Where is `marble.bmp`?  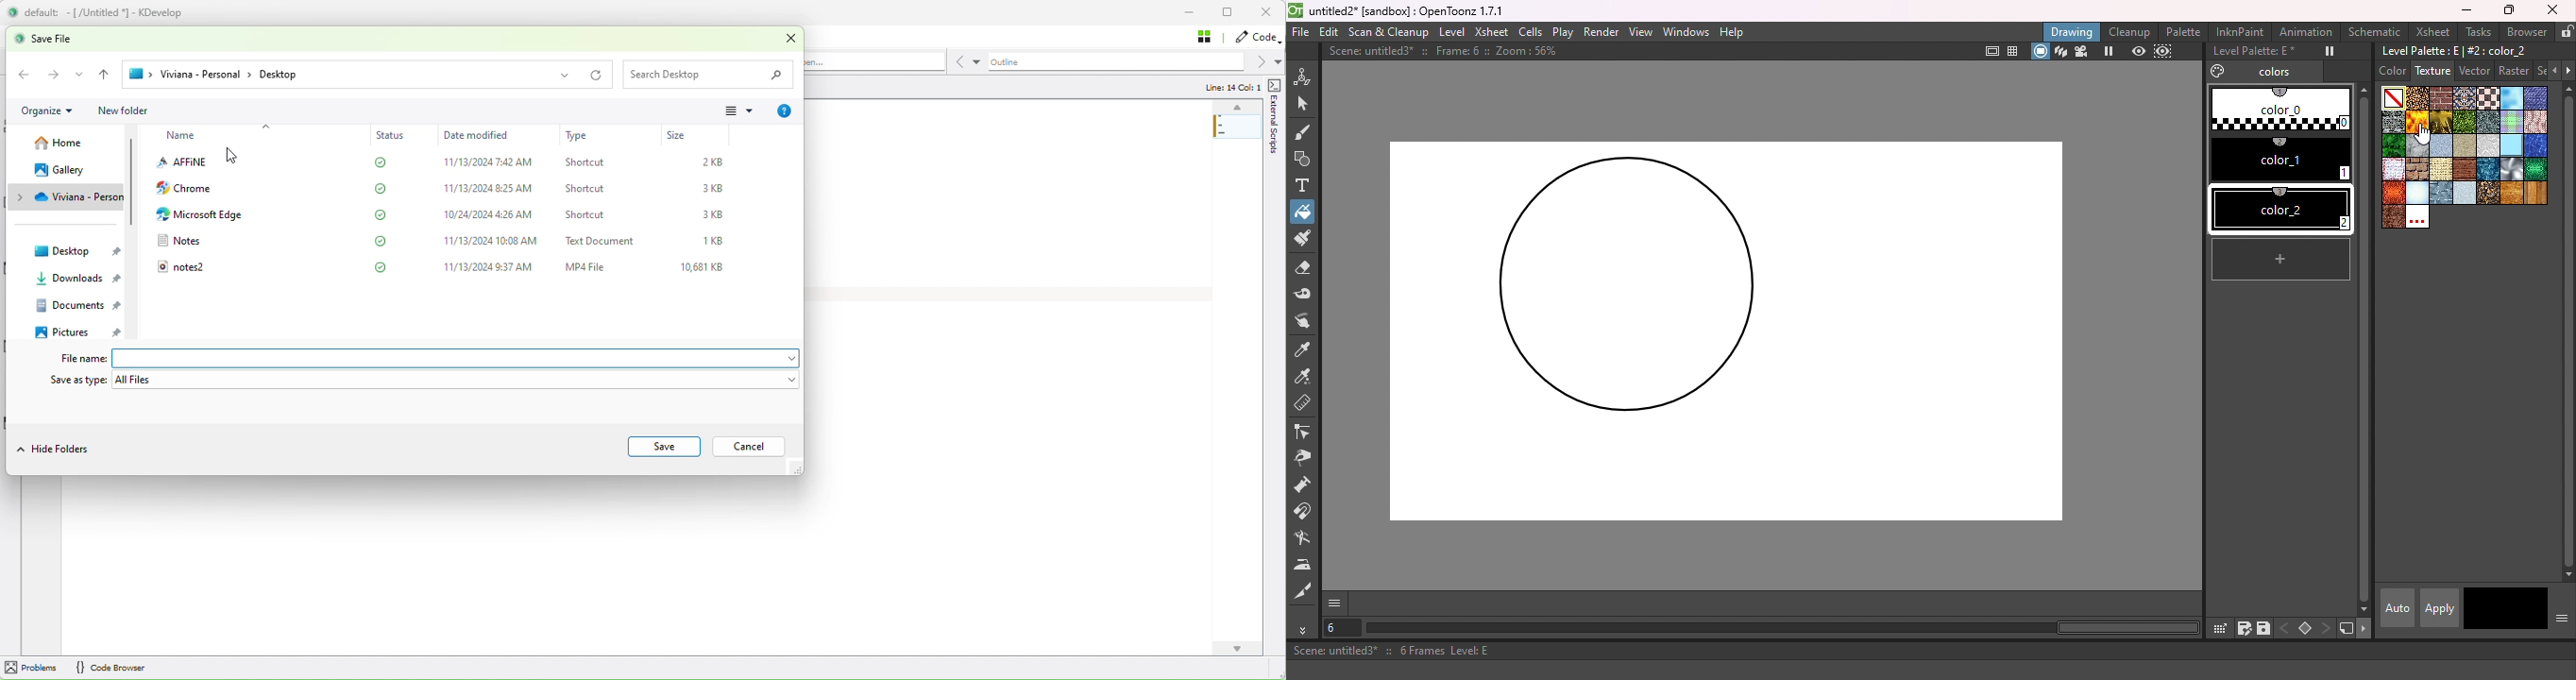
marble.bmp is located at coordinates (2417, 145).